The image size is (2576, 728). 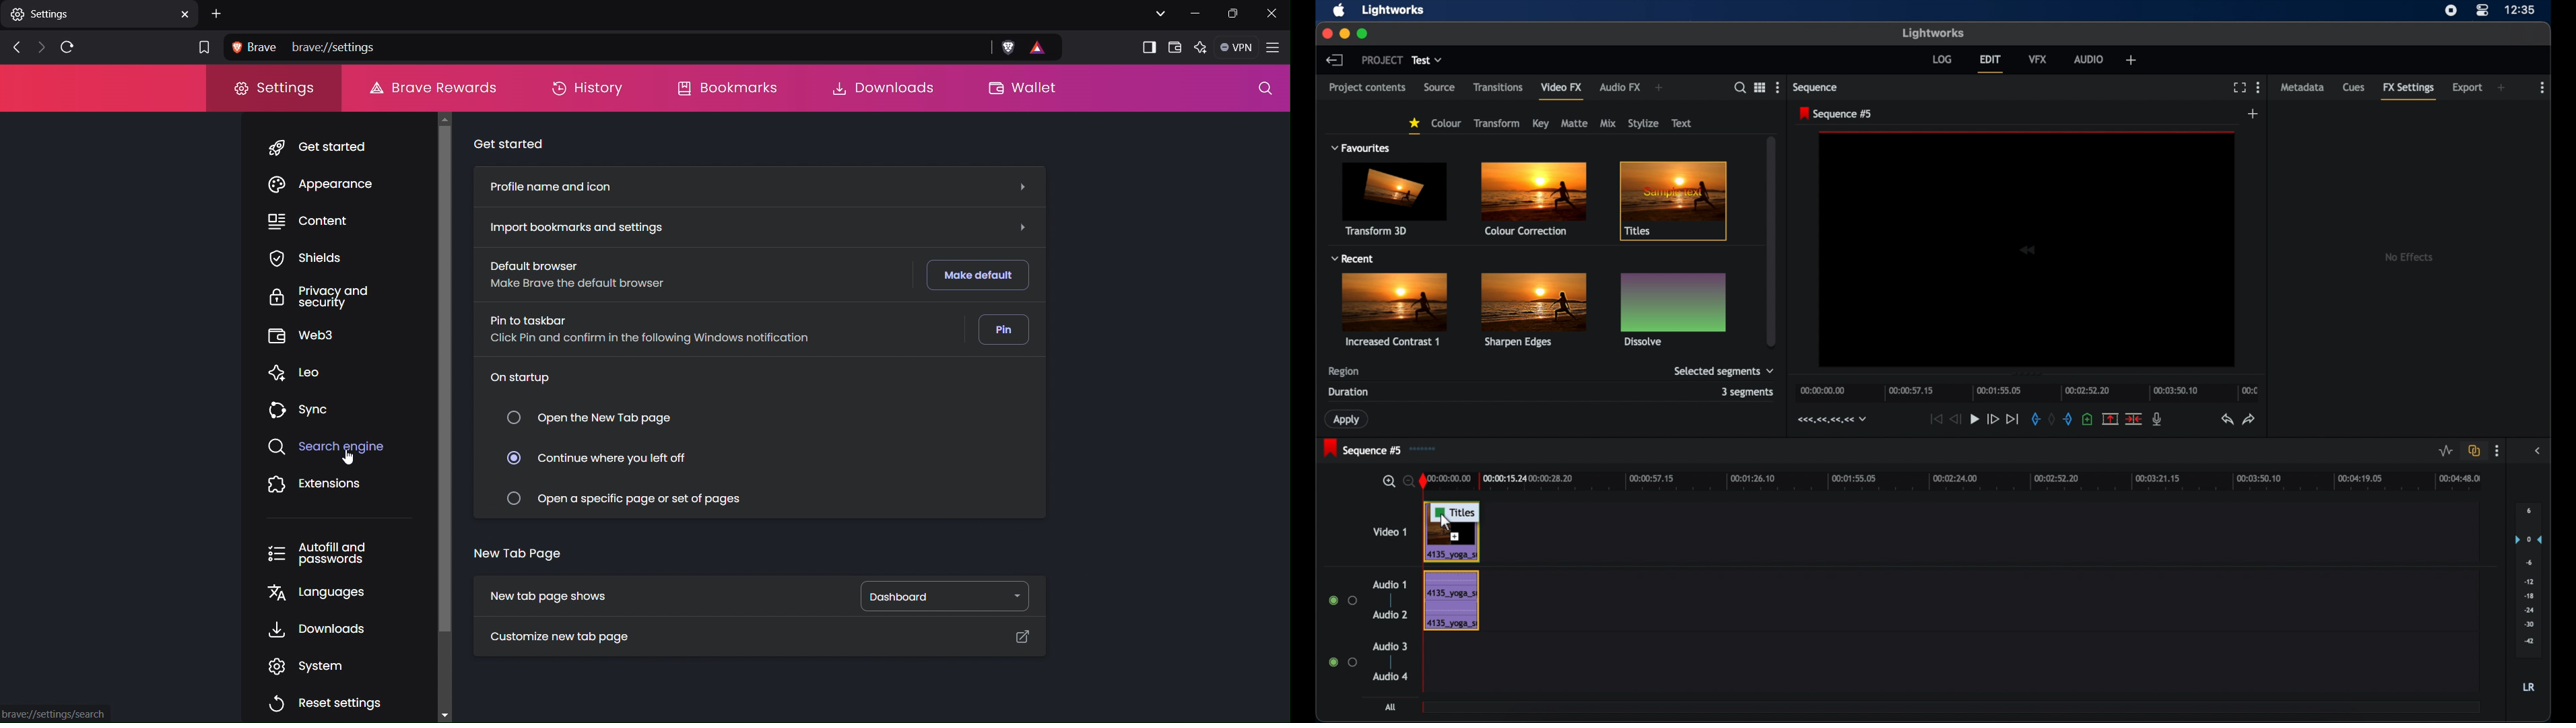 What do you see at coordinates (1541, 123) in the screenshot?
I see `key` at bounding box center [1541, 123].